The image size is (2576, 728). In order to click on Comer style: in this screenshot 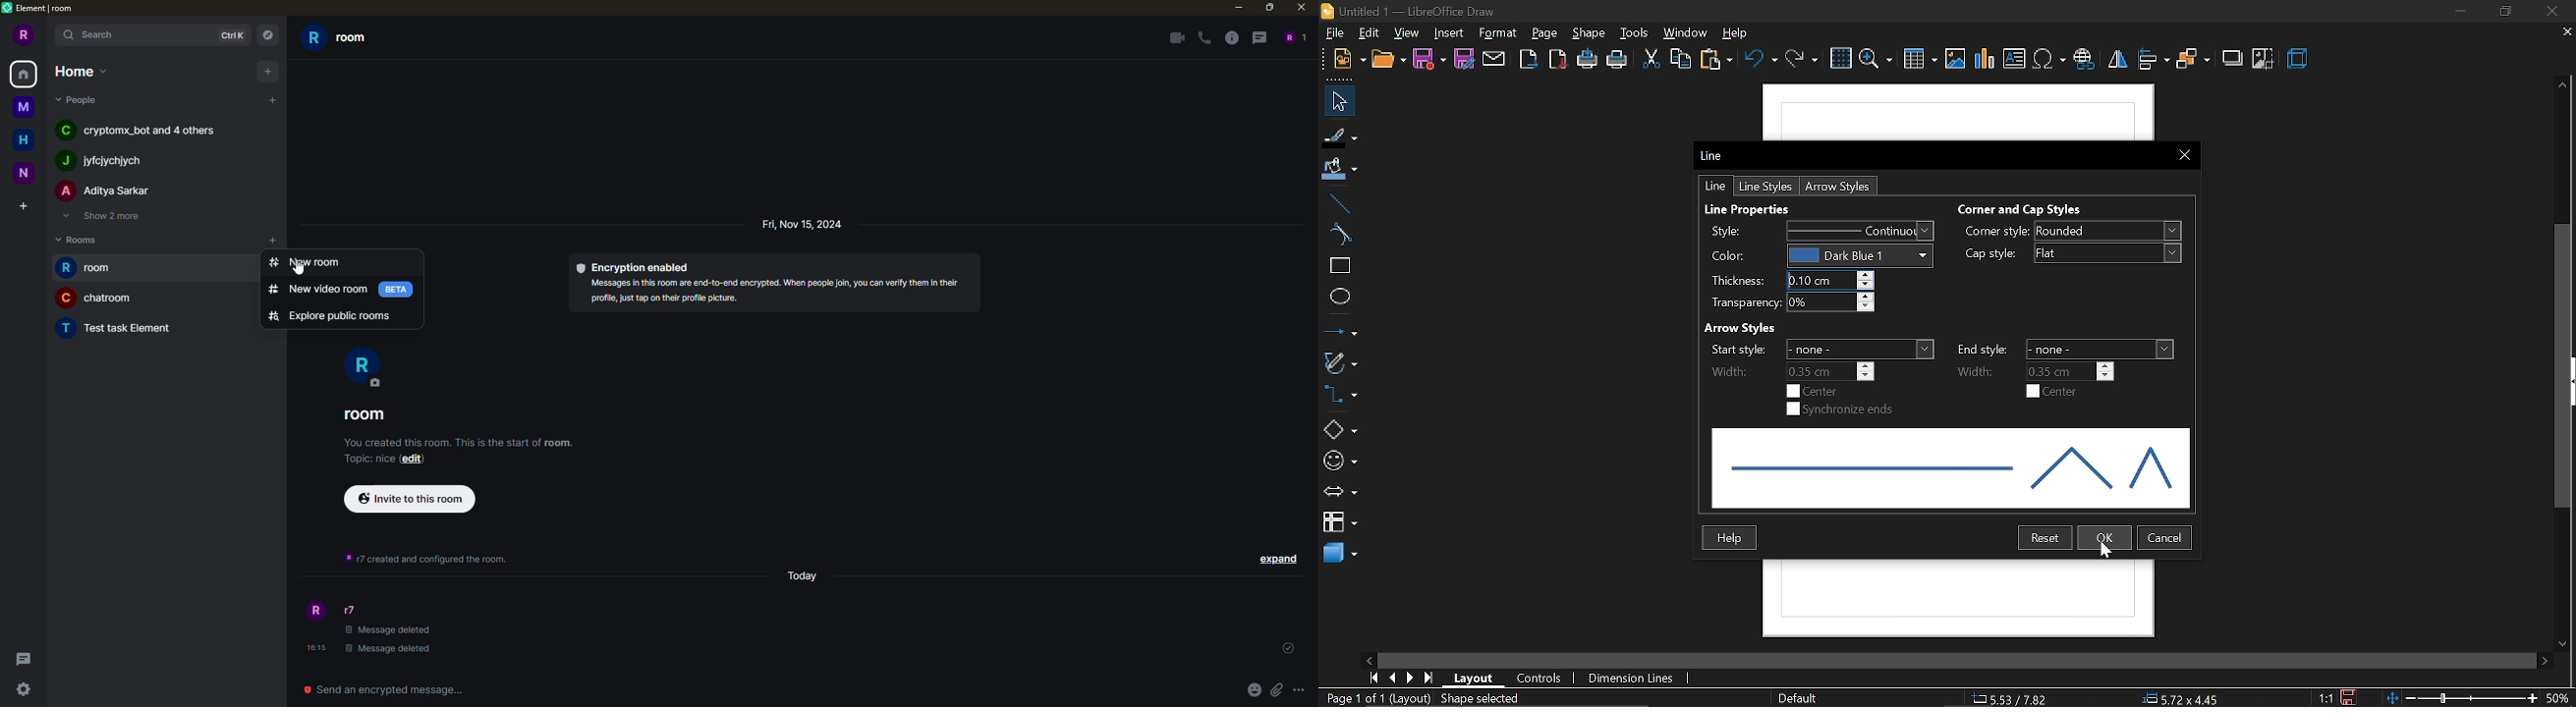, I will do `click(1997, 233)`.